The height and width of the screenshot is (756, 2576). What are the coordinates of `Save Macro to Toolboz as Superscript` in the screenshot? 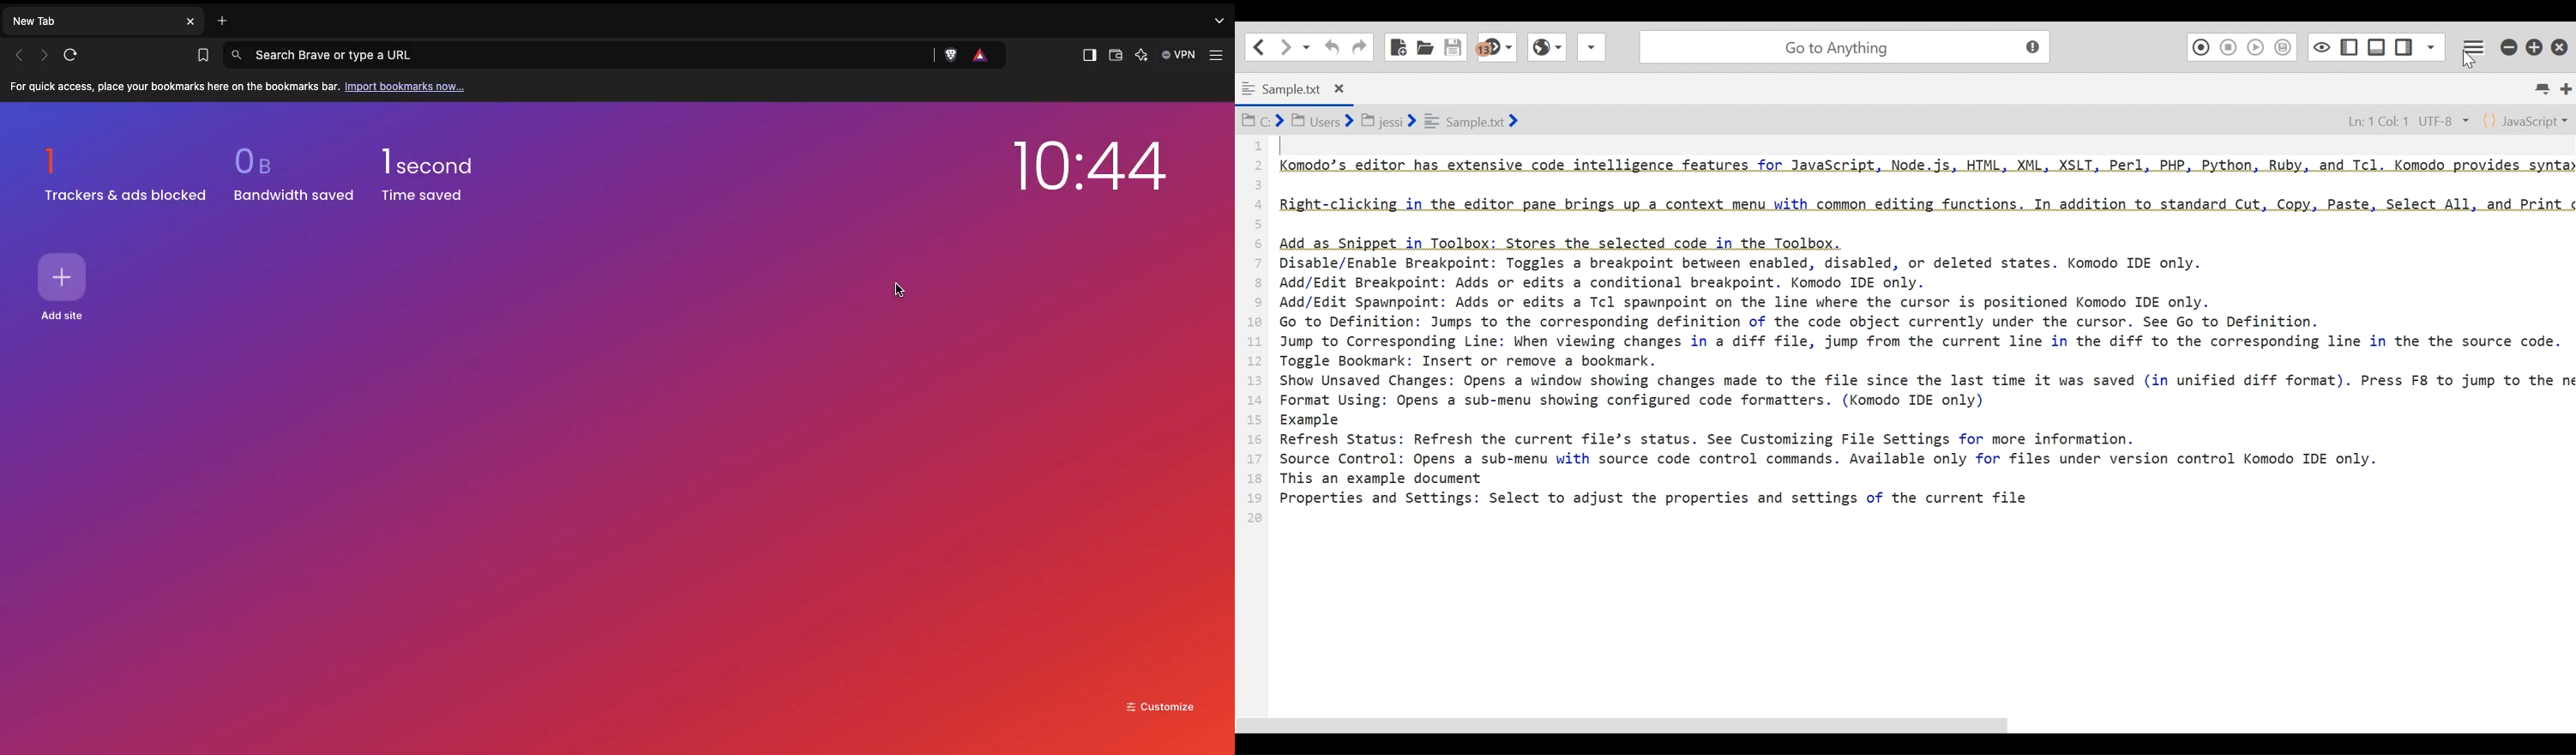 It's located at (2286, 46).